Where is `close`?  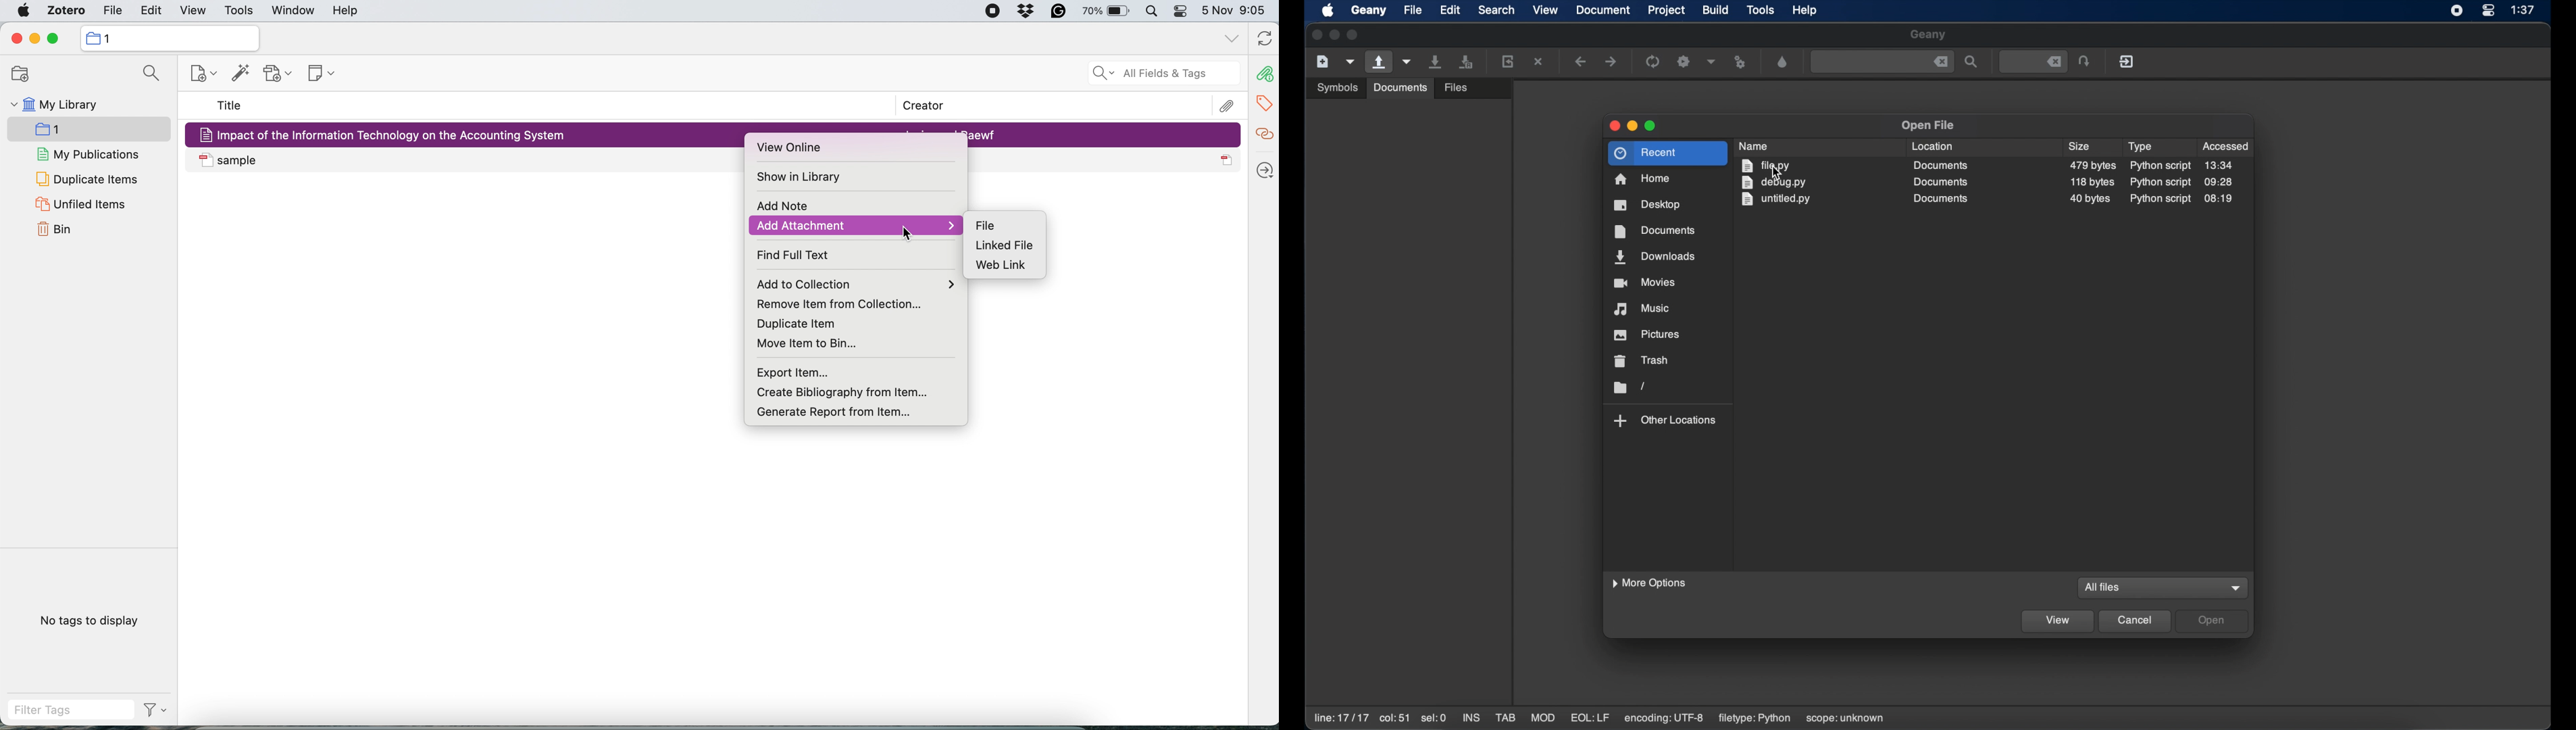 close is located at coordinates (16, 39).